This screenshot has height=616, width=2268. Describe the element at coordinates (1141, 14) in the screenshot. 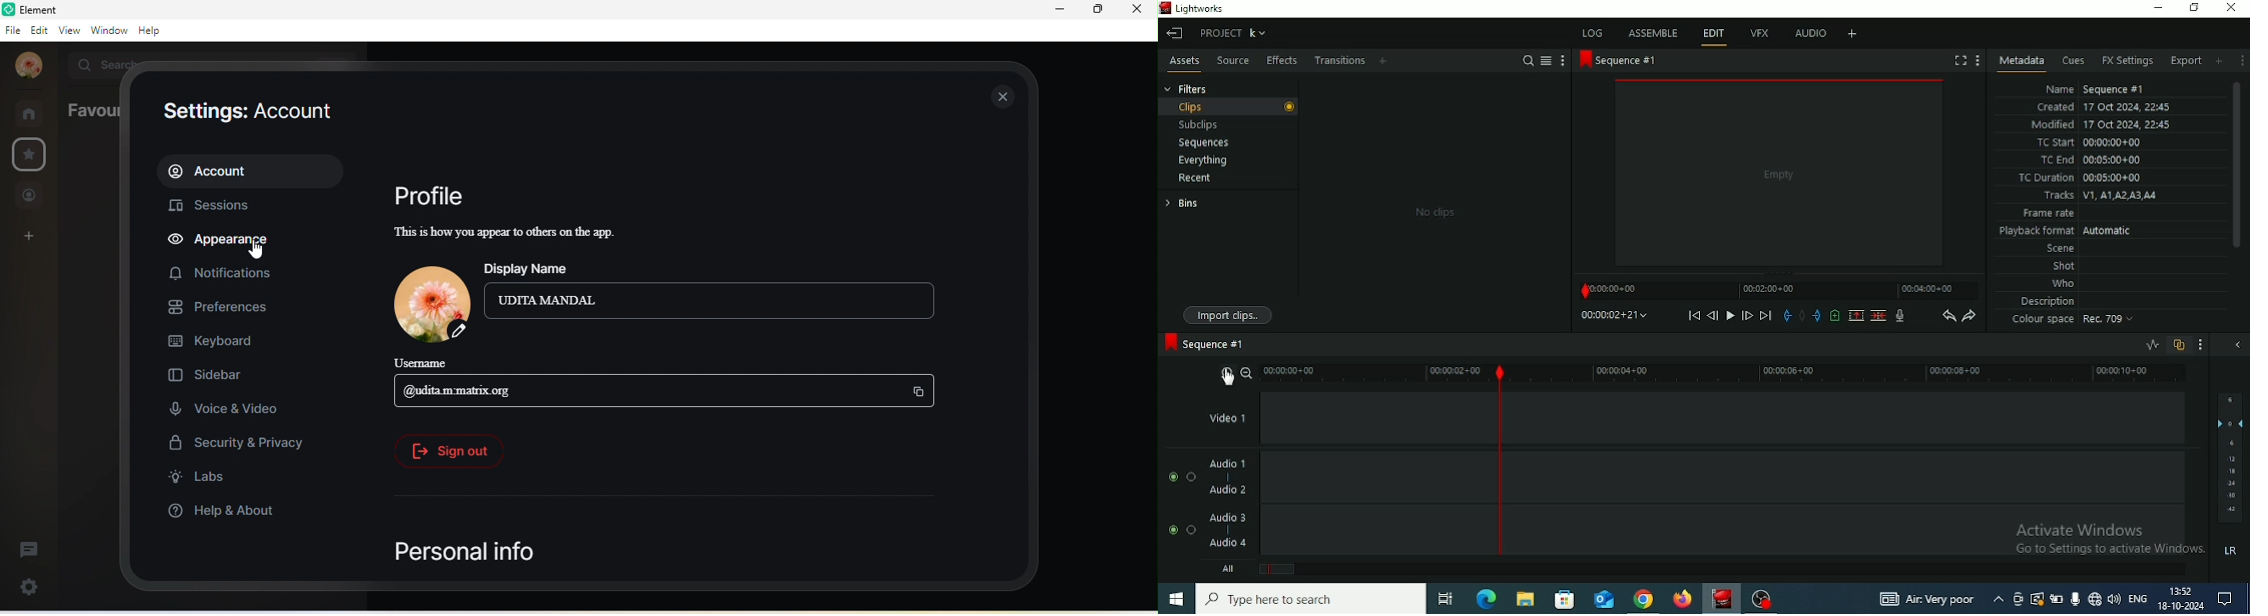

I see `close` at that location.